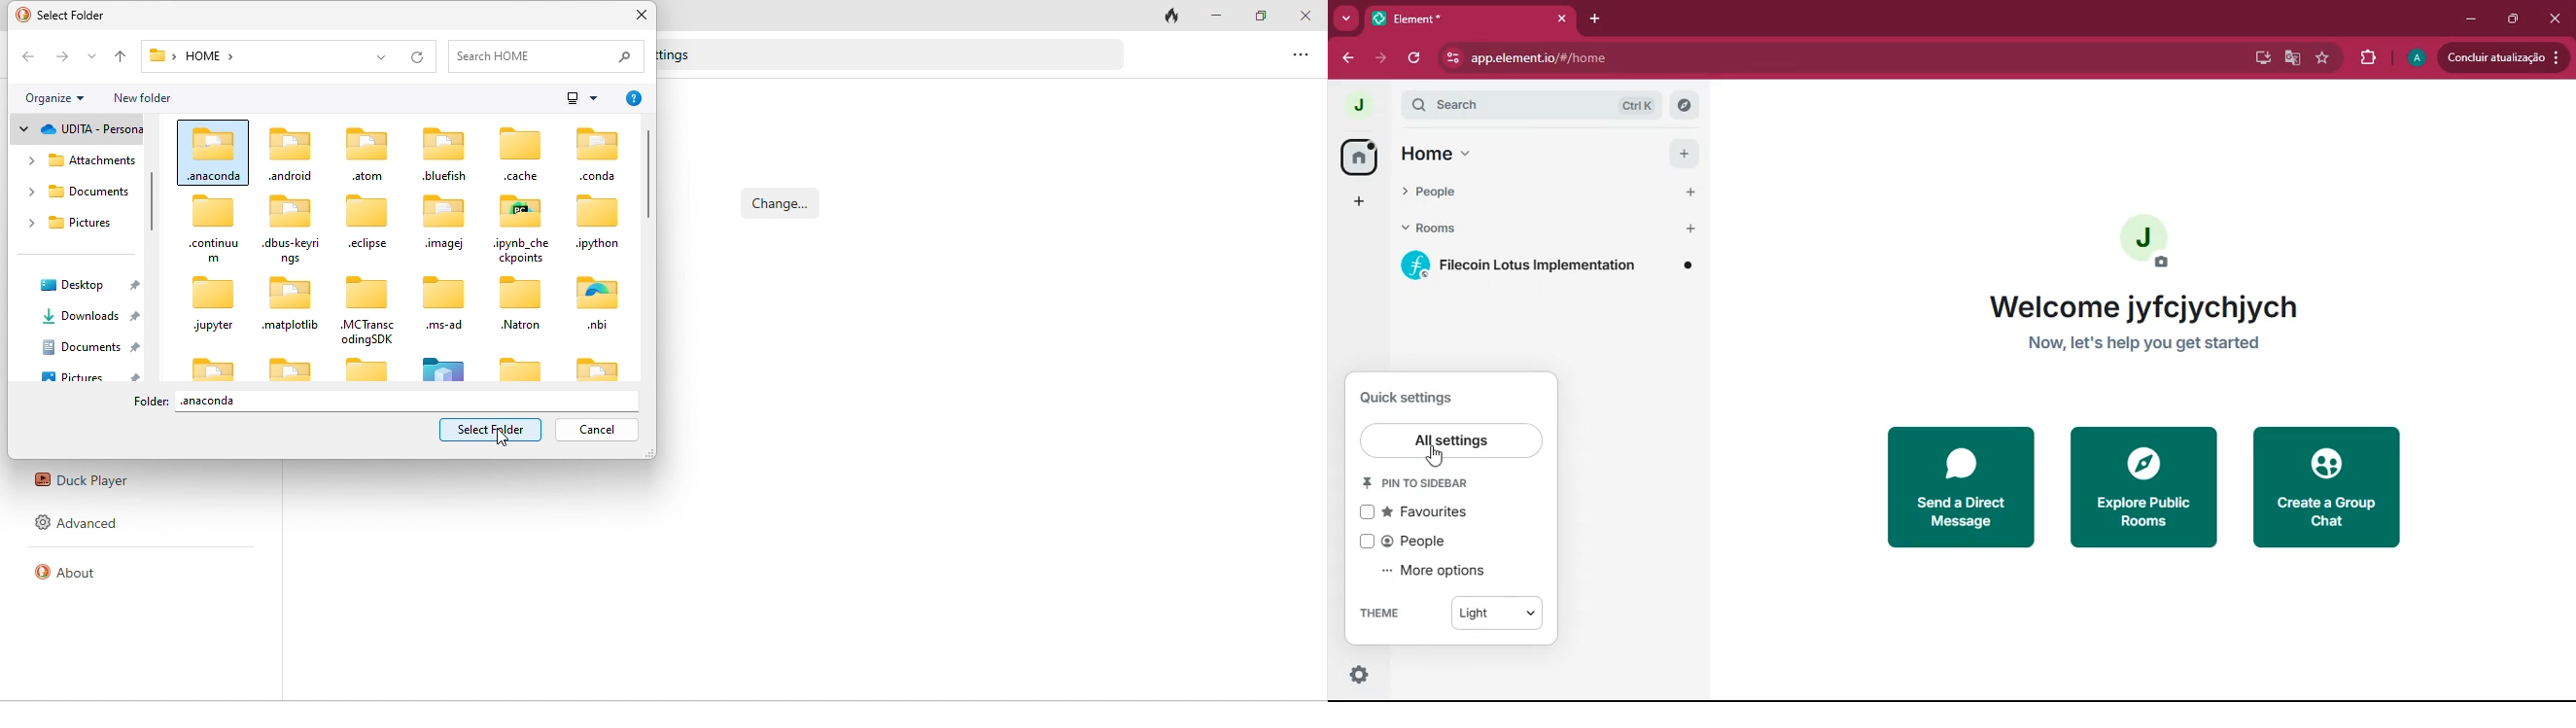 The image size is (2576, 728). What do you see at coordinates (2515, 20) in the screenshot?
I see `maximize` at bounding box center [2515, 20].